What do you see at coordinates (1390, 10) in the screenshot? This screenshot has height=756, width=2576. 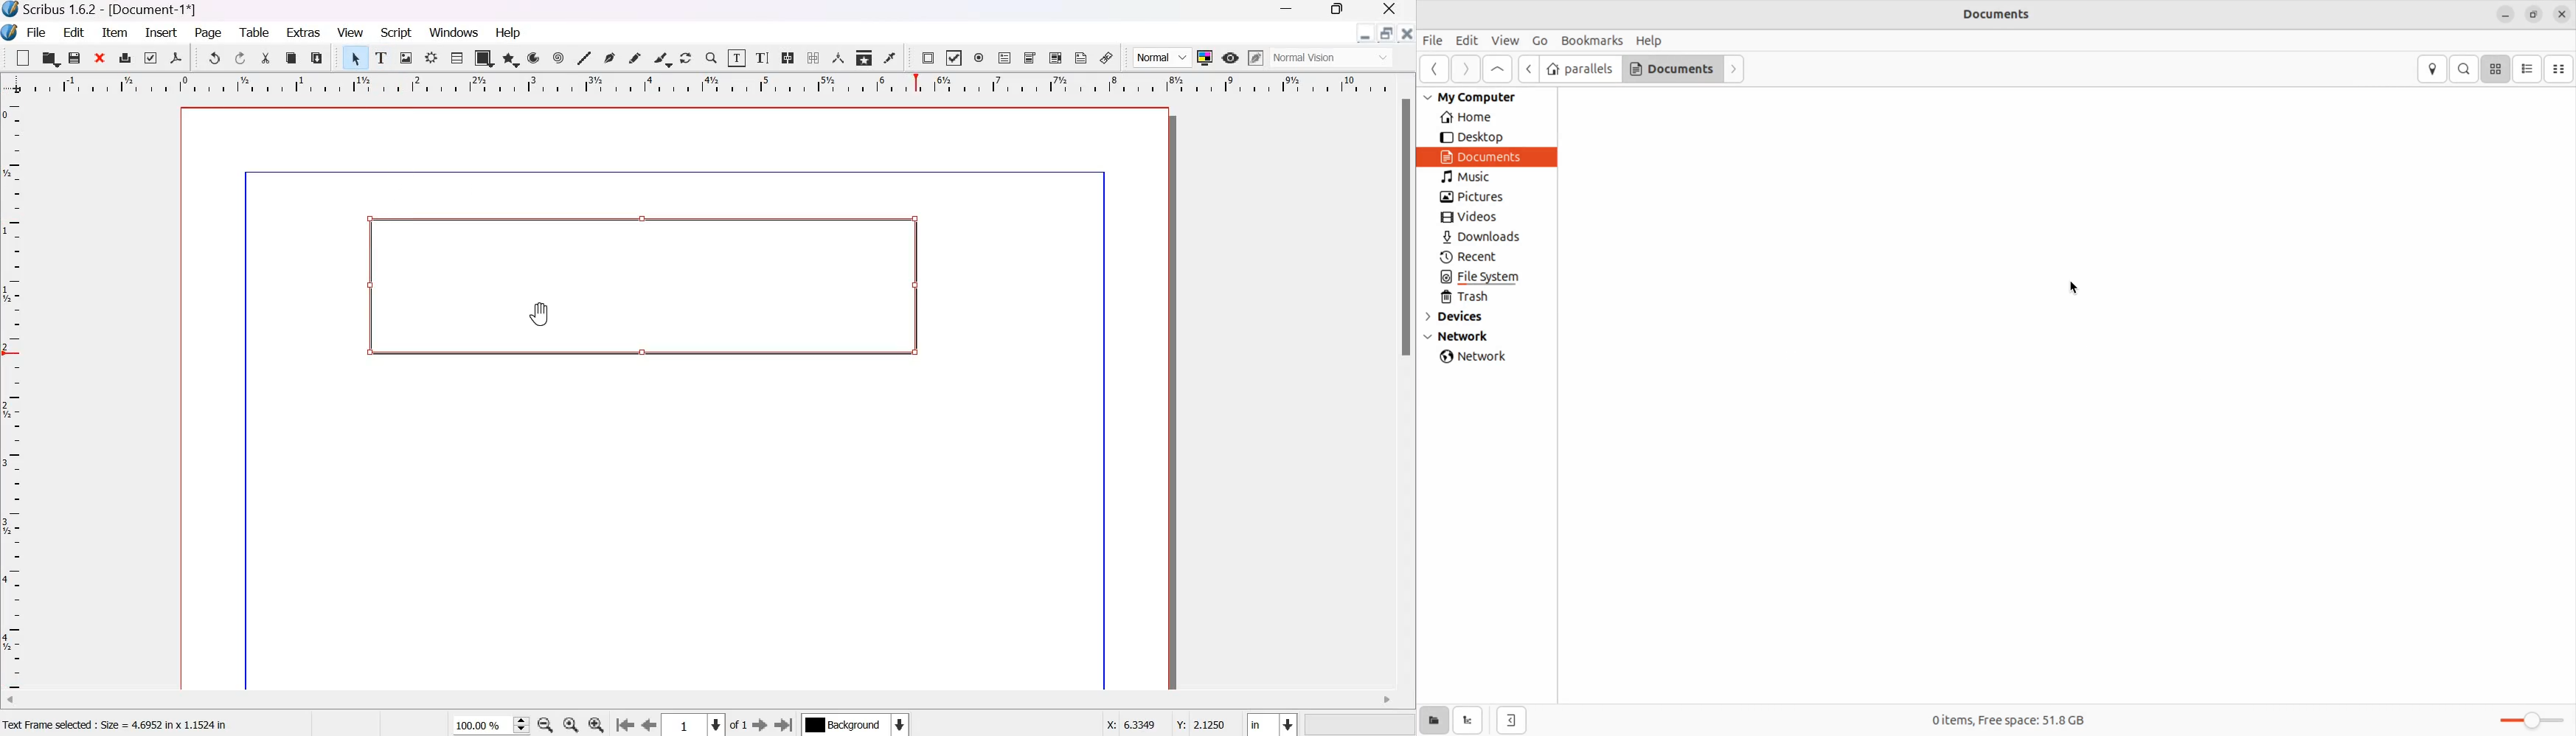 I see `Close` at bounding box center [1390, 10].